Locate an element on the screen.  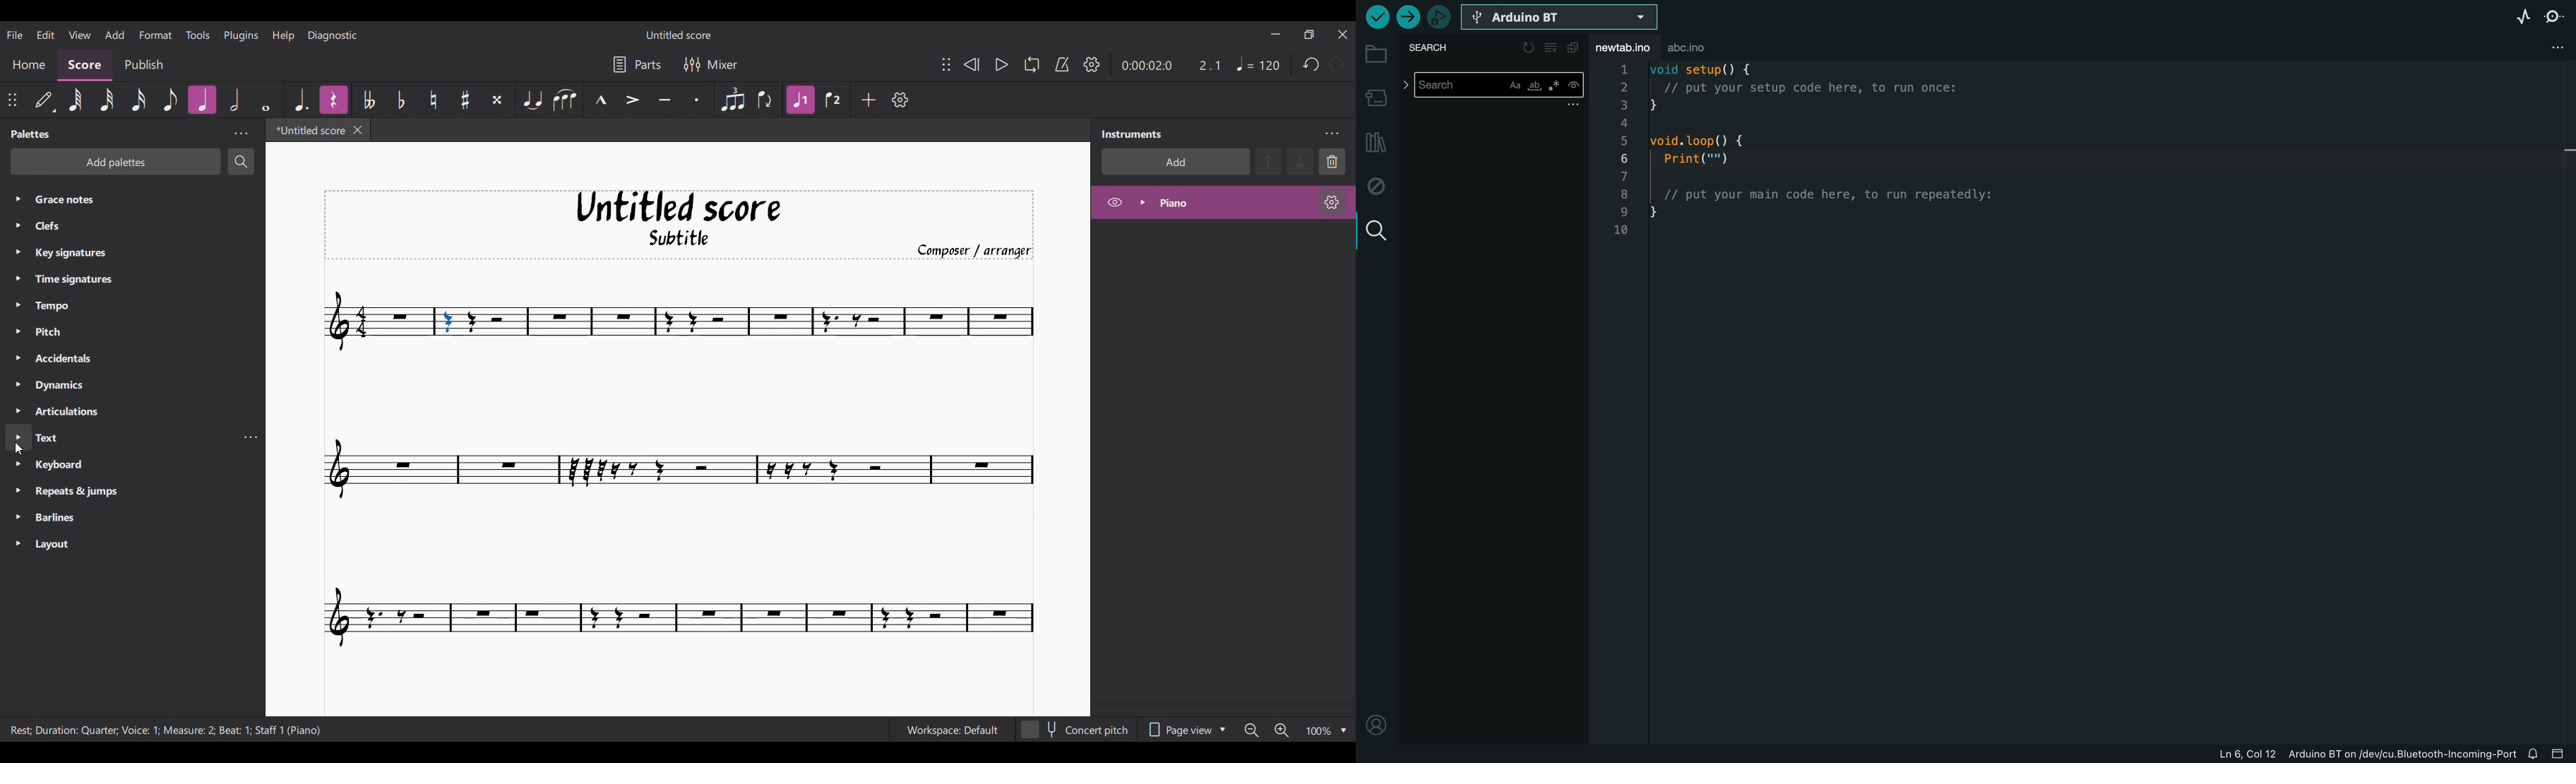
Move up is located at coordinates (1268, 161).